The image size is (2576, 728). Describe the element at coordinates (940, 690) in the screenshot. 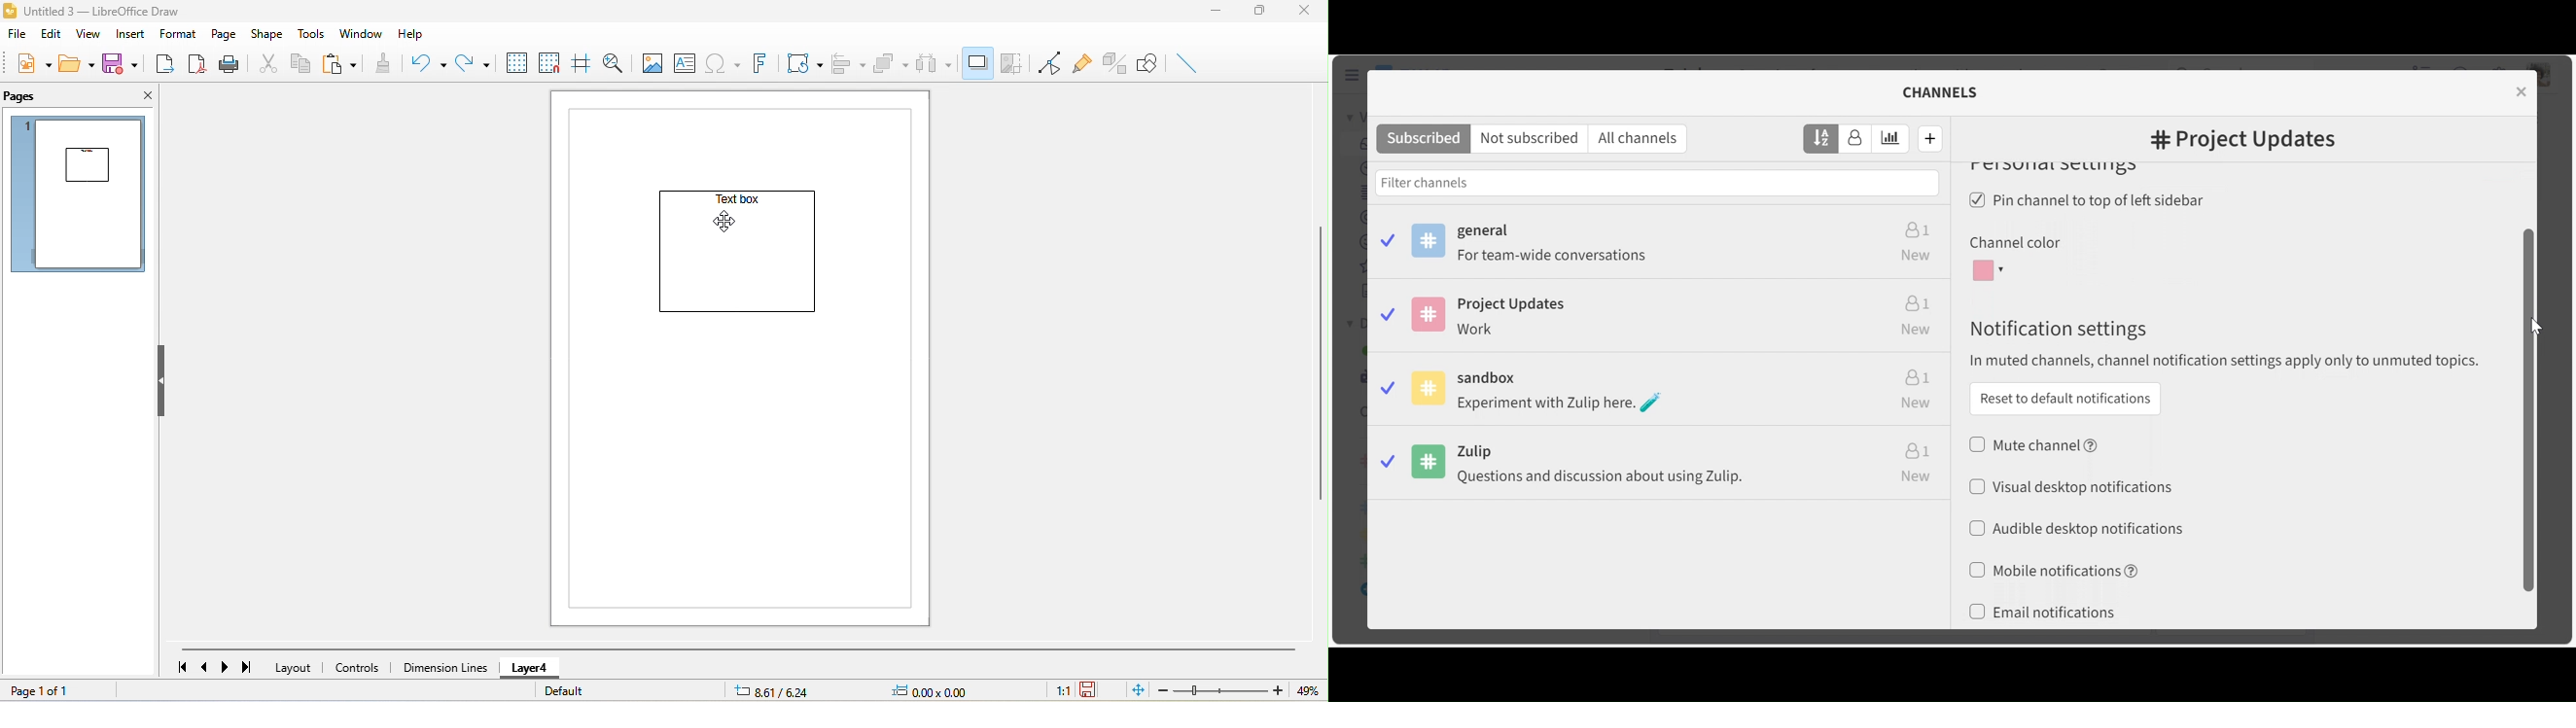

I see `object position-0.00x0.00` at that location.